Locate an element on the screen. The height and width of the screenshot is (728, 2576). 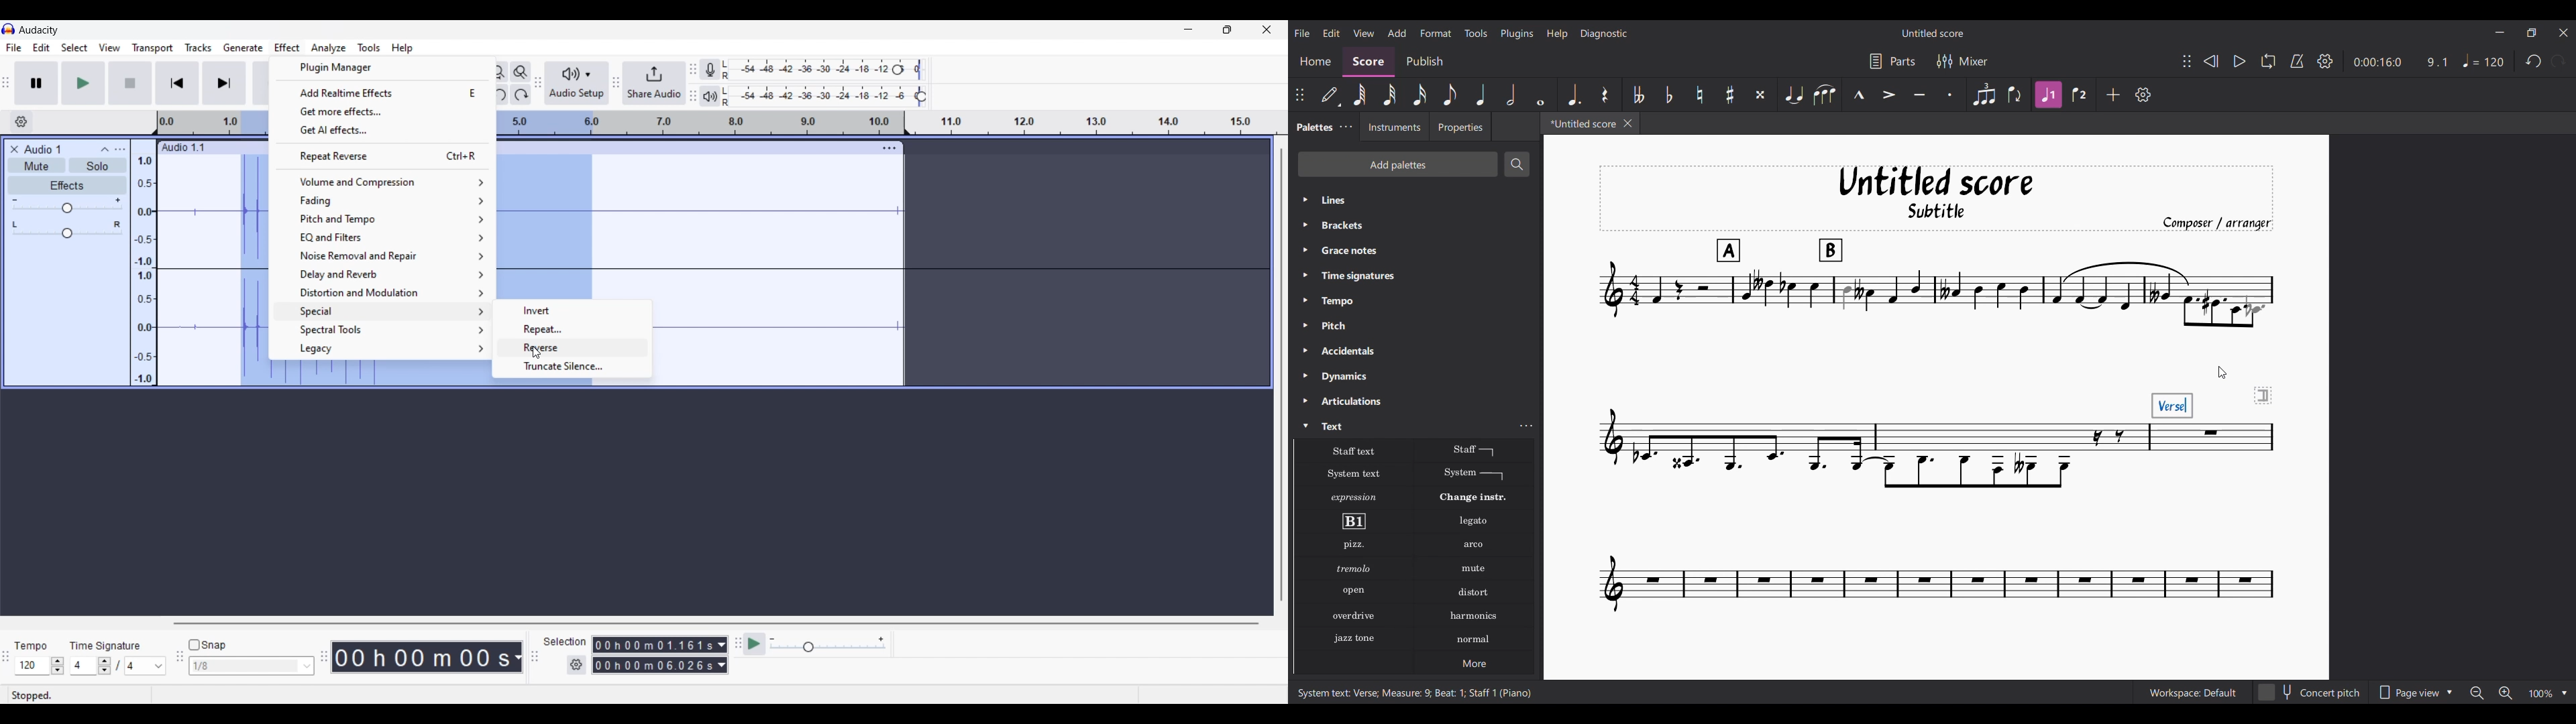
Open menu is located at coordinates (119, 149).